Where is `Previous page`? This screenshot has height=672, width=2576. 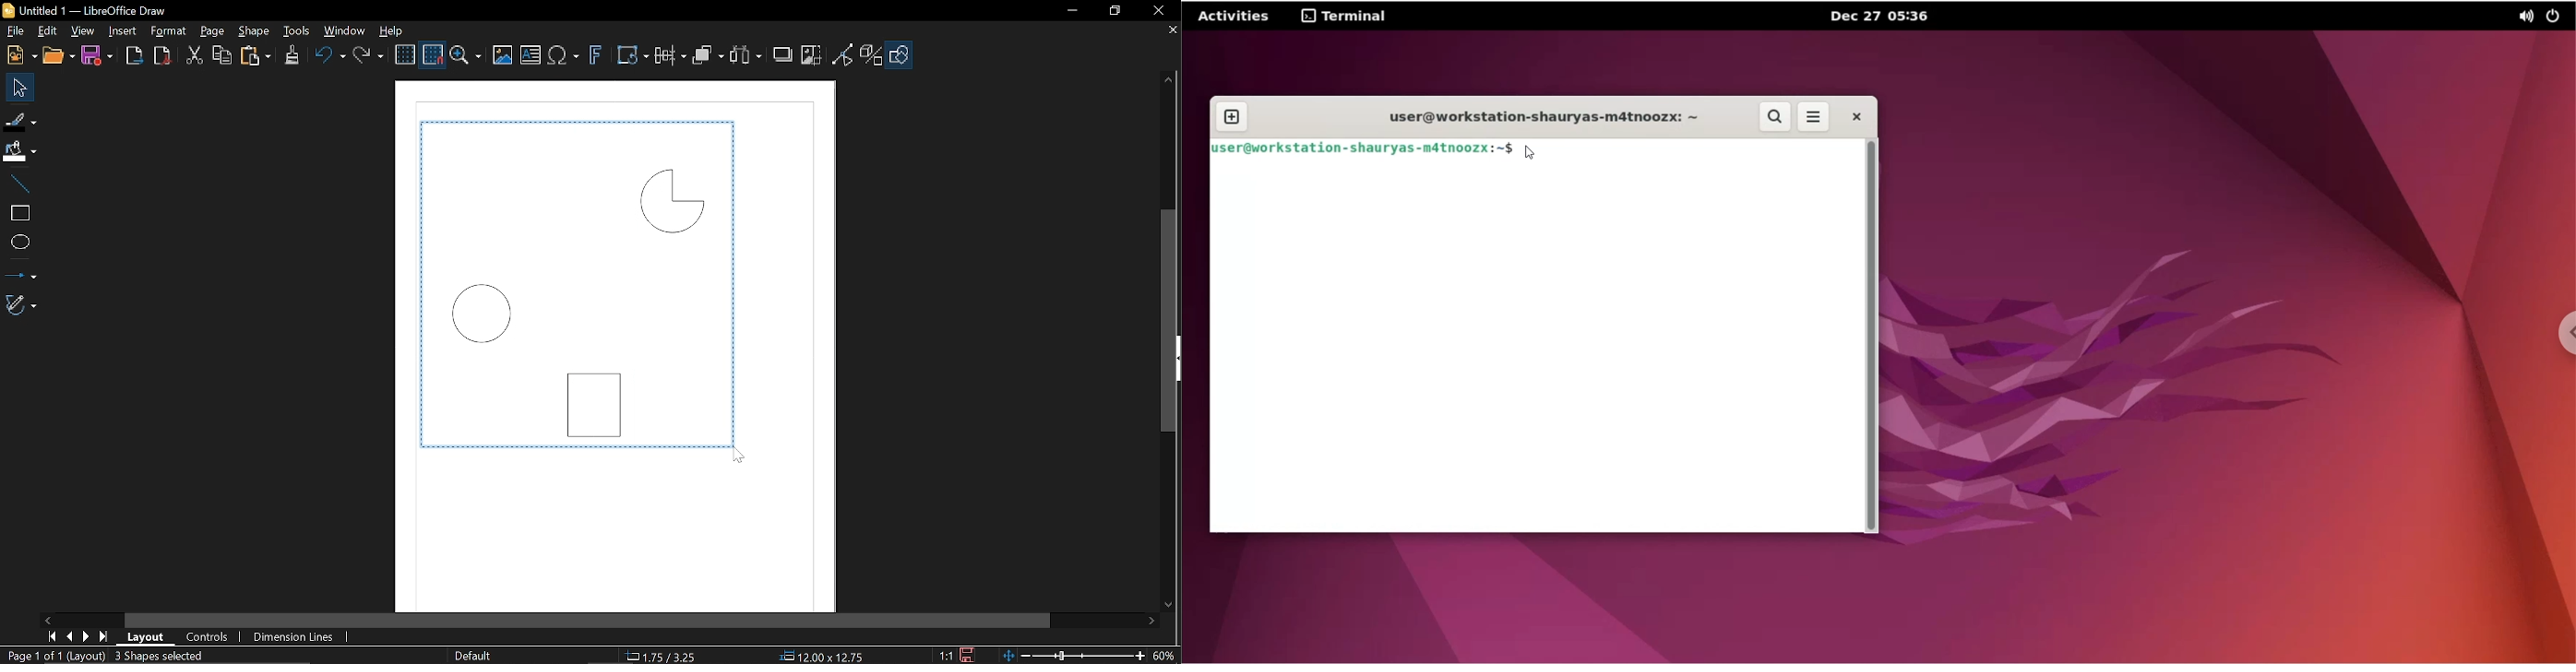 Previous page is located at coordinates (69, 636).